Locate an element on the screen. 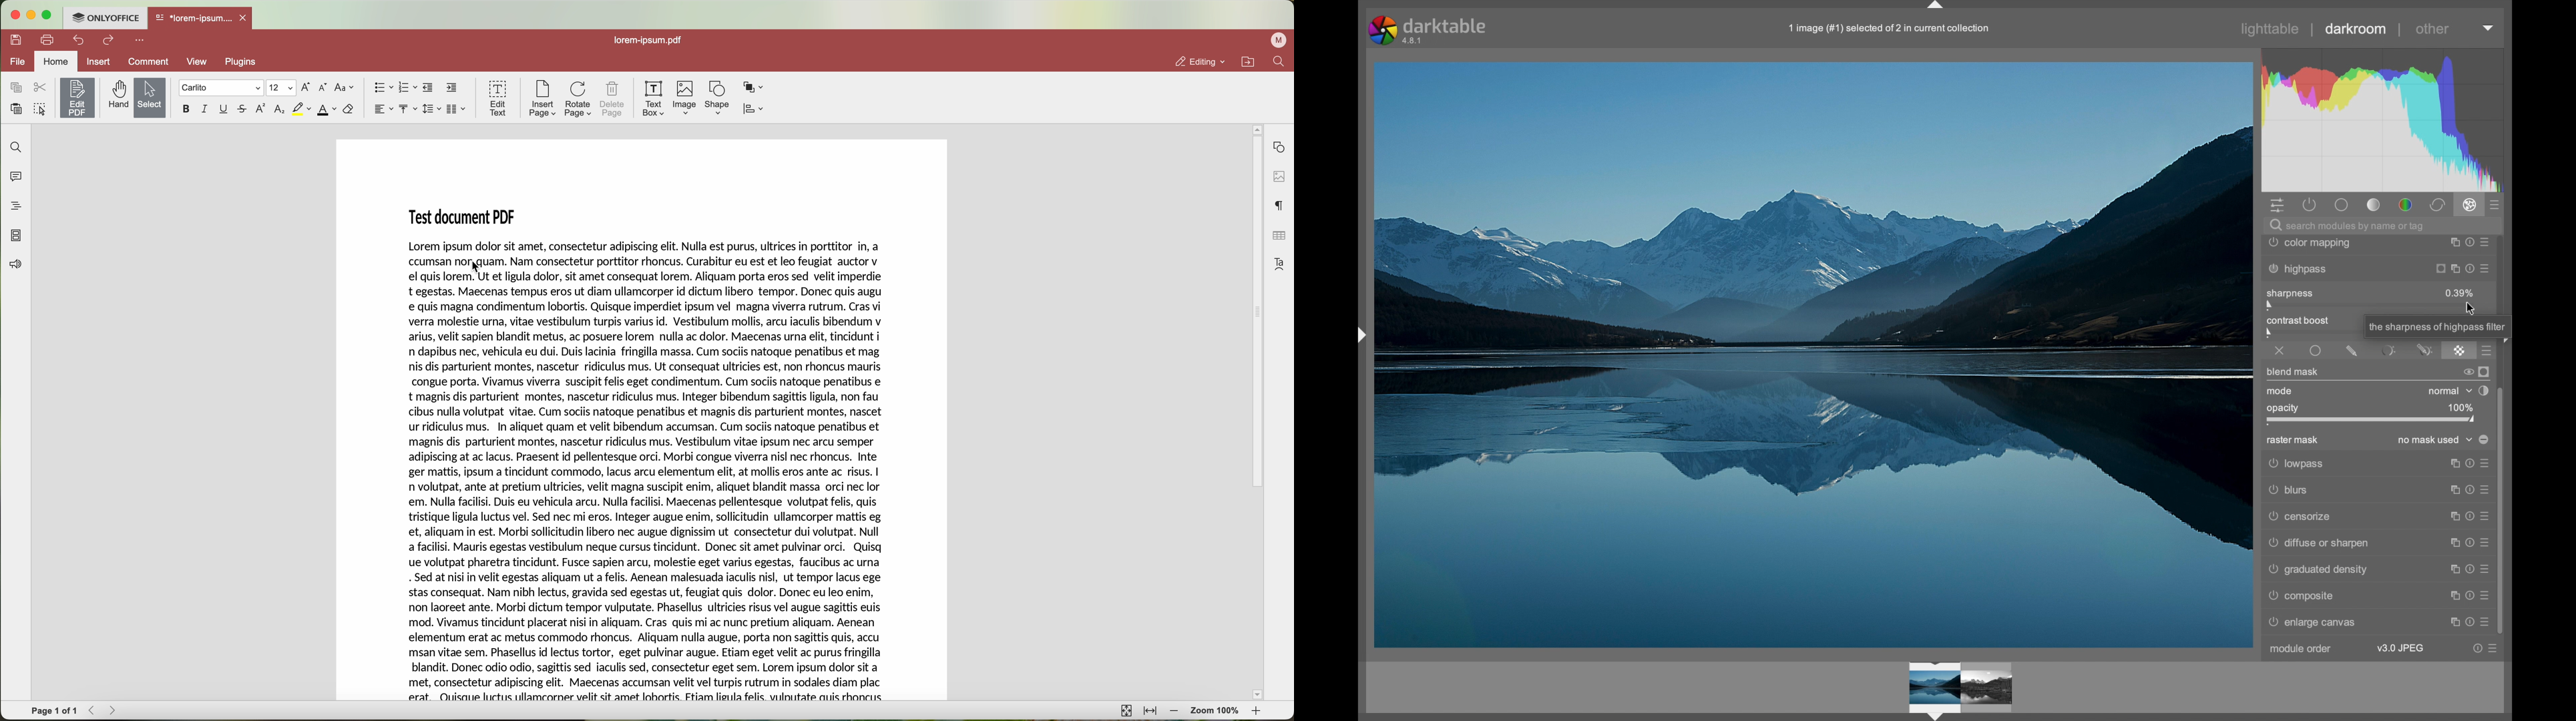  feedback & support is located at coordinates (18, 265).